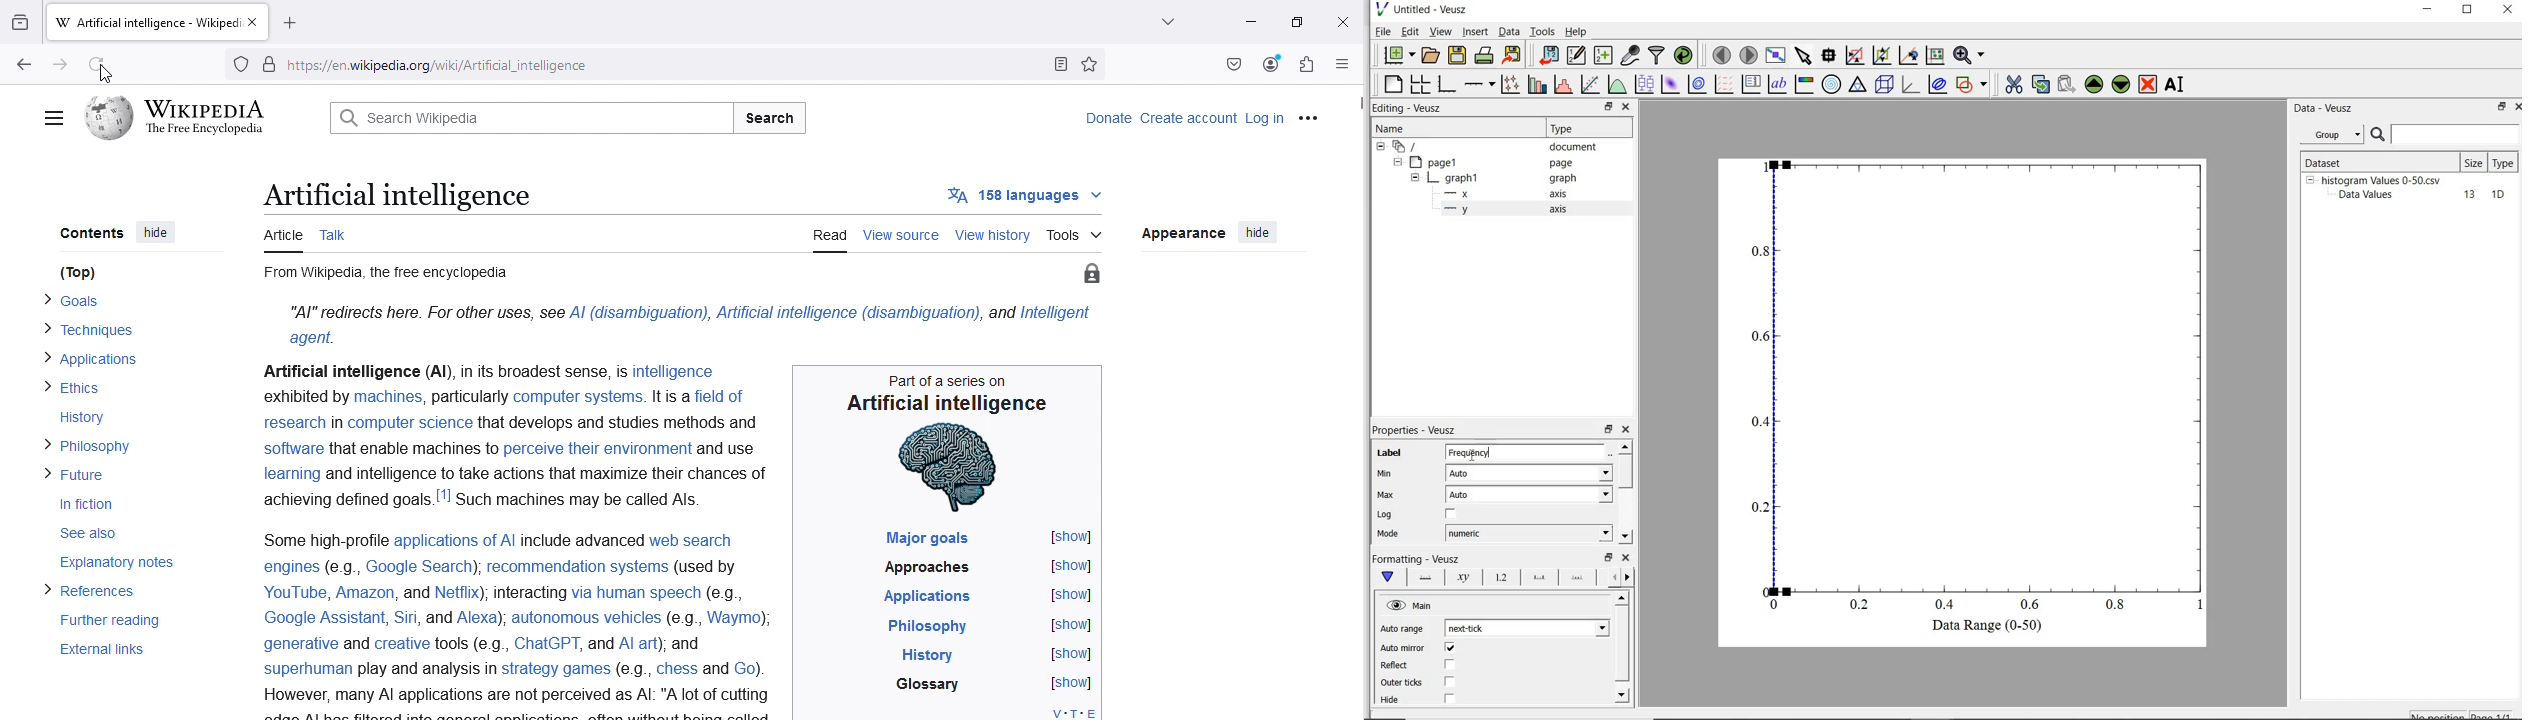 This screenshot has height=728, width=2548. What do you see at coordinates (254, 23) in the screenshot?
I see `Close tab` at bounding box center [254, 23].